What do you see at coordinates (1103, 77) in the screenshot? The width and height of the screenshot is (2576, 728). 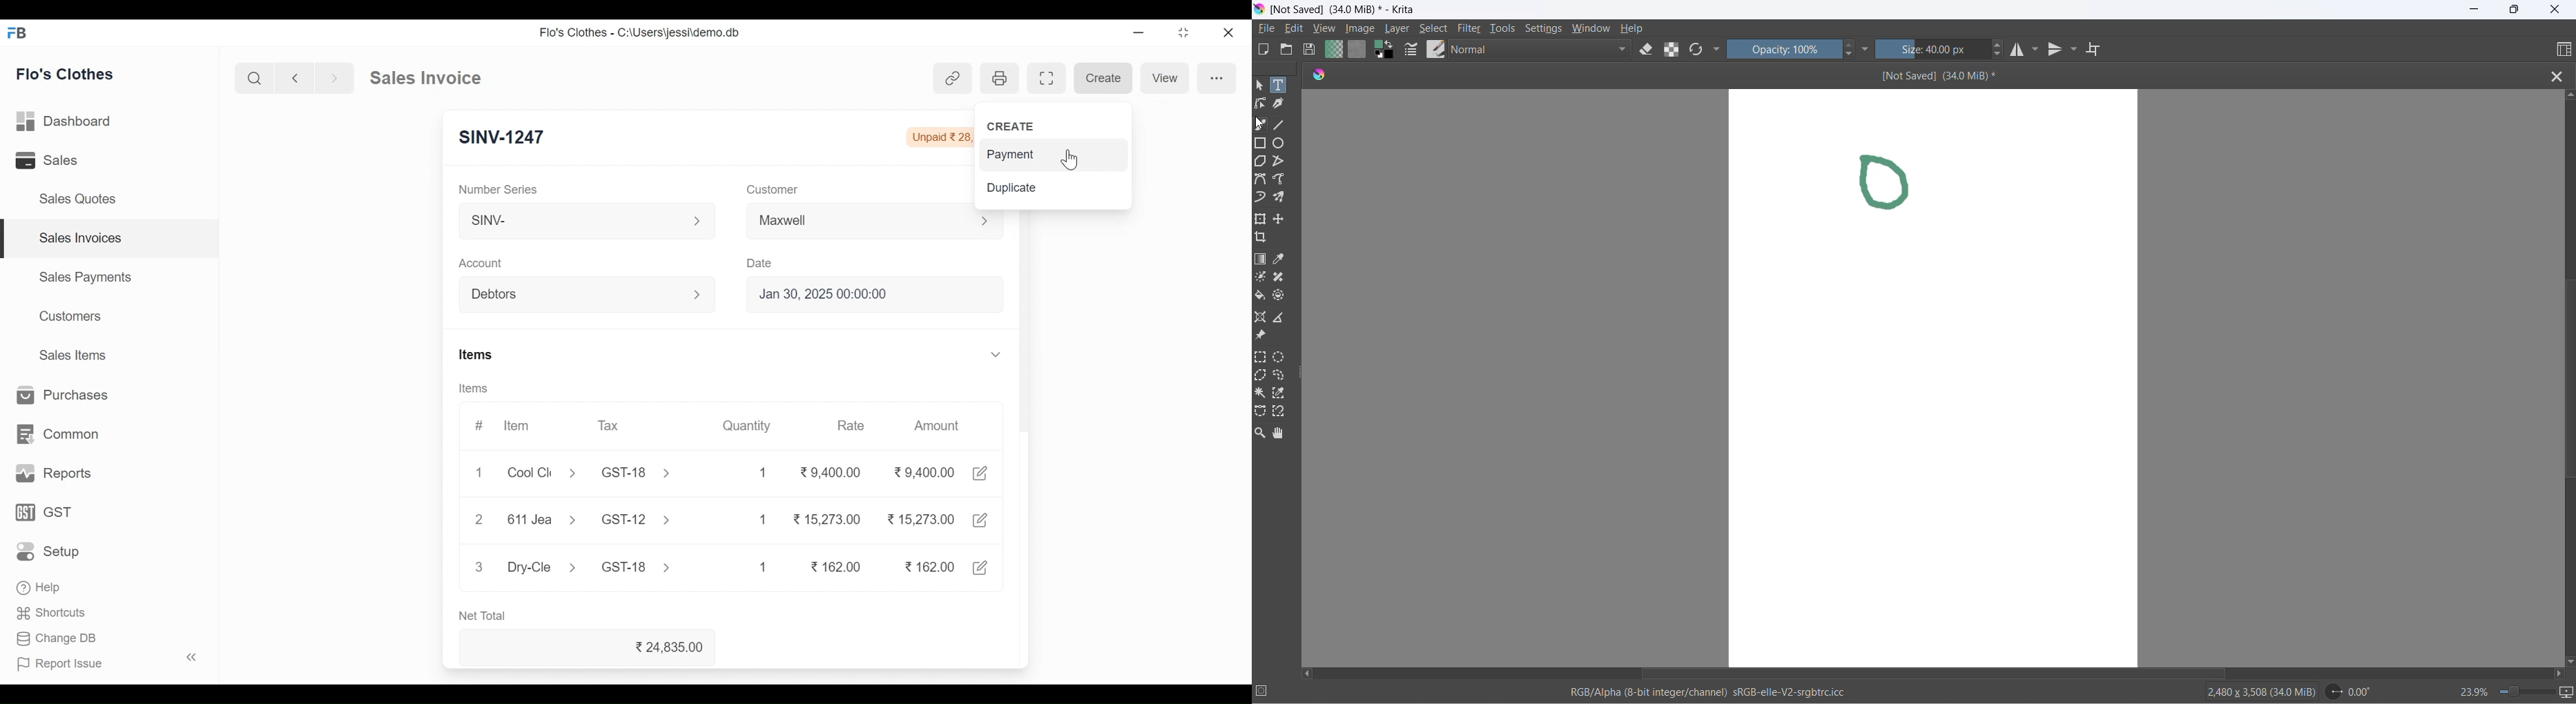 I see `Create` at bounding box center [1103, 77].